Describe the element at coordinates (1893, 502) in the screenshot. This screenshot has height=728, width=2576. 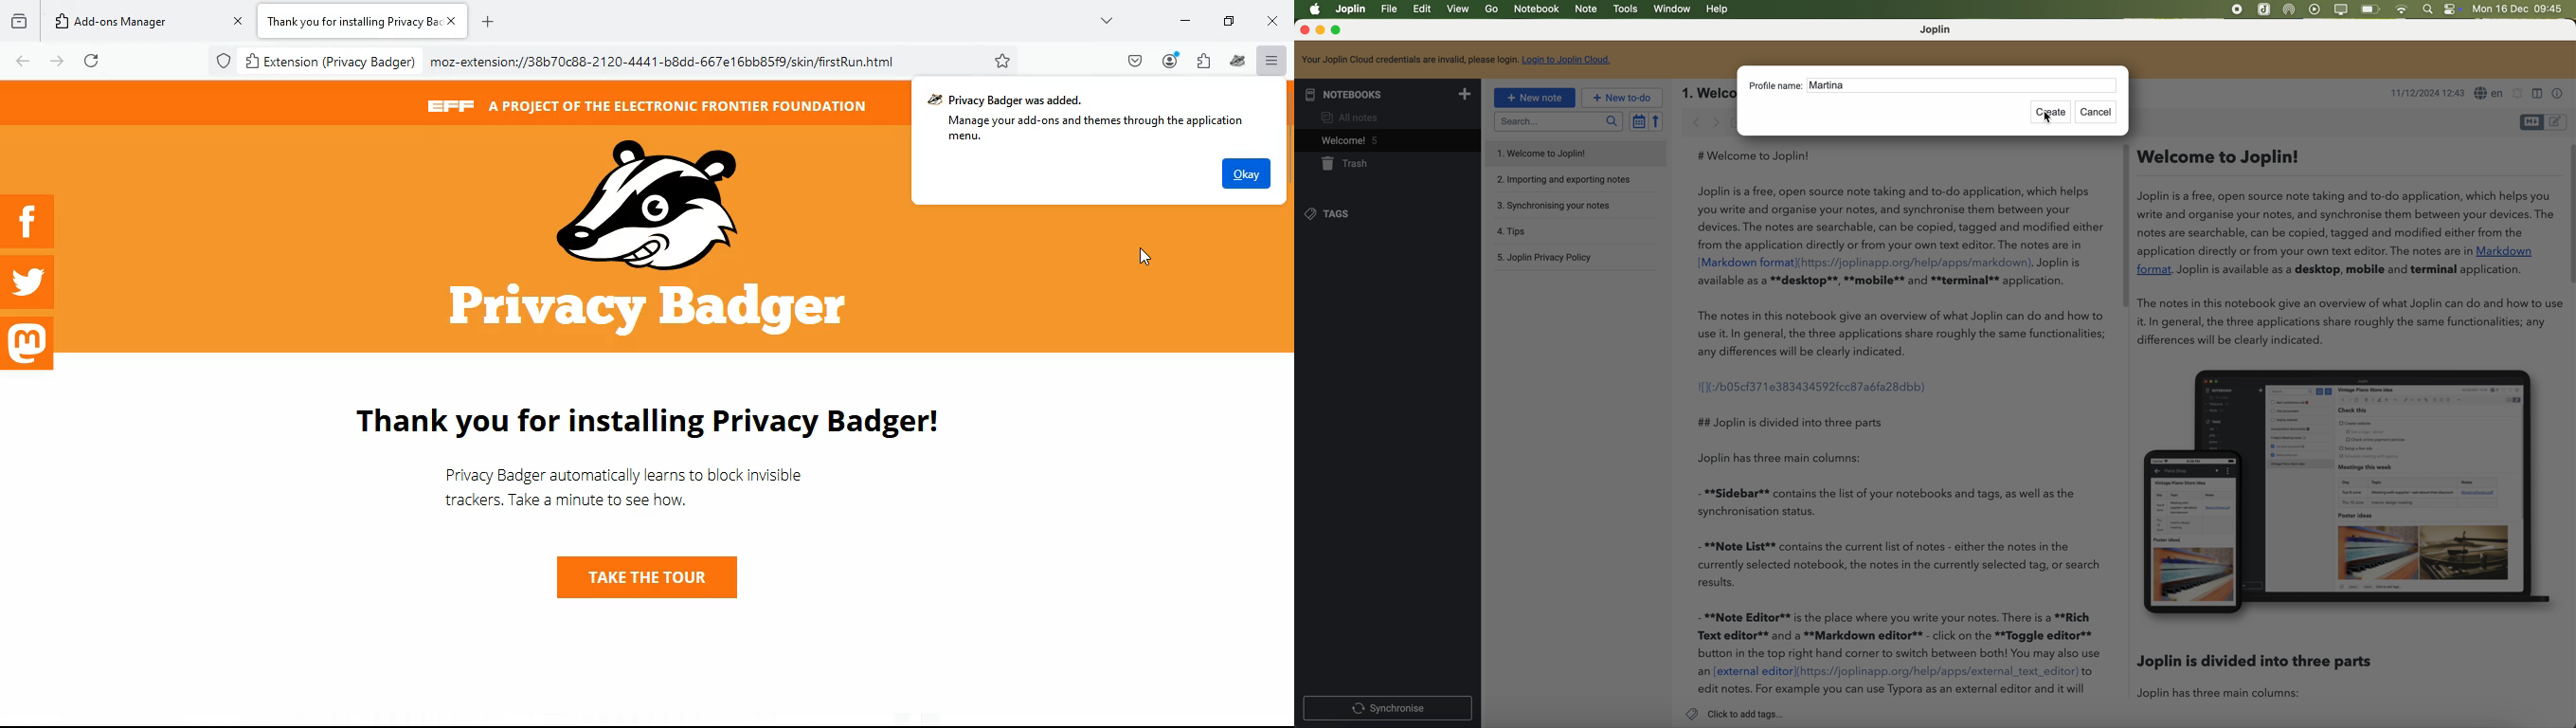
I see `- **Sidebar** contains the list of your notebooks and tags, as well as the
synchronisation status.` at that location.